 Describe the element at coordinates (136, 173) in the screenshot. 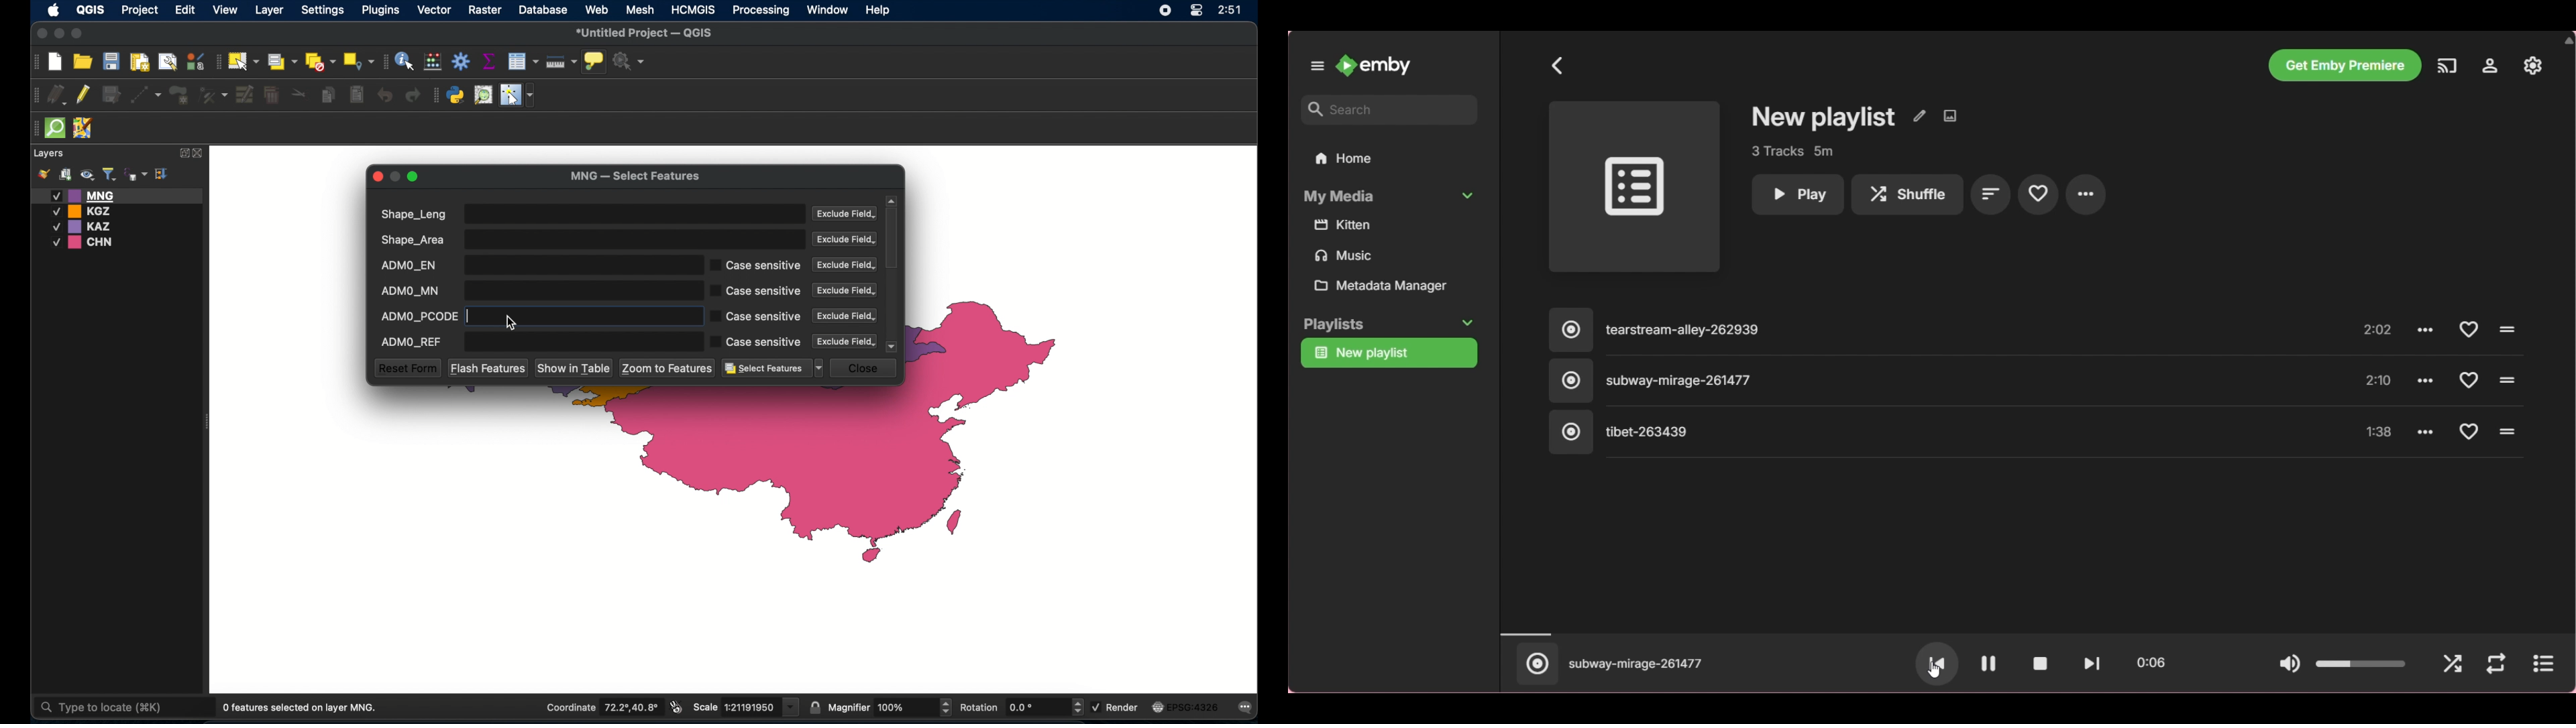

I see `filter legend by expression` at that location.